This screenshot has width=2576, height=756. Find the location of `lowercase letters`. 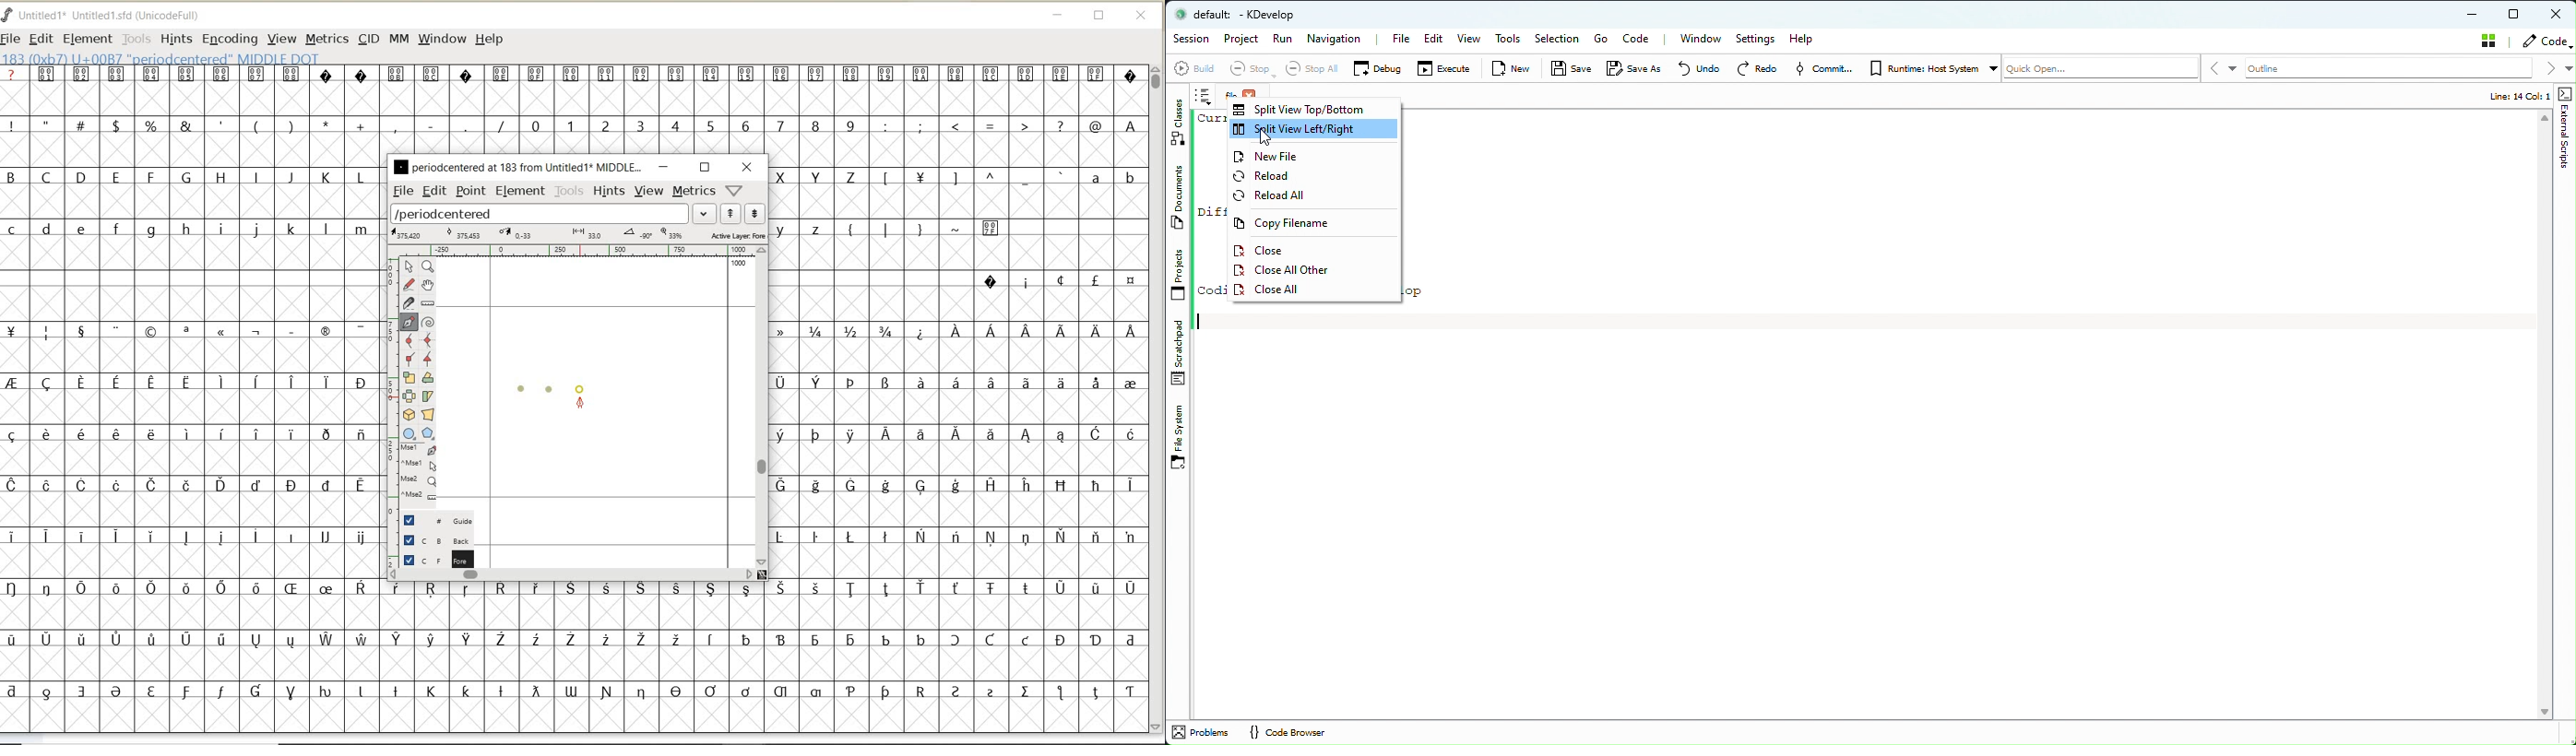

lowercase letters is located at coordinates (1112, 181).